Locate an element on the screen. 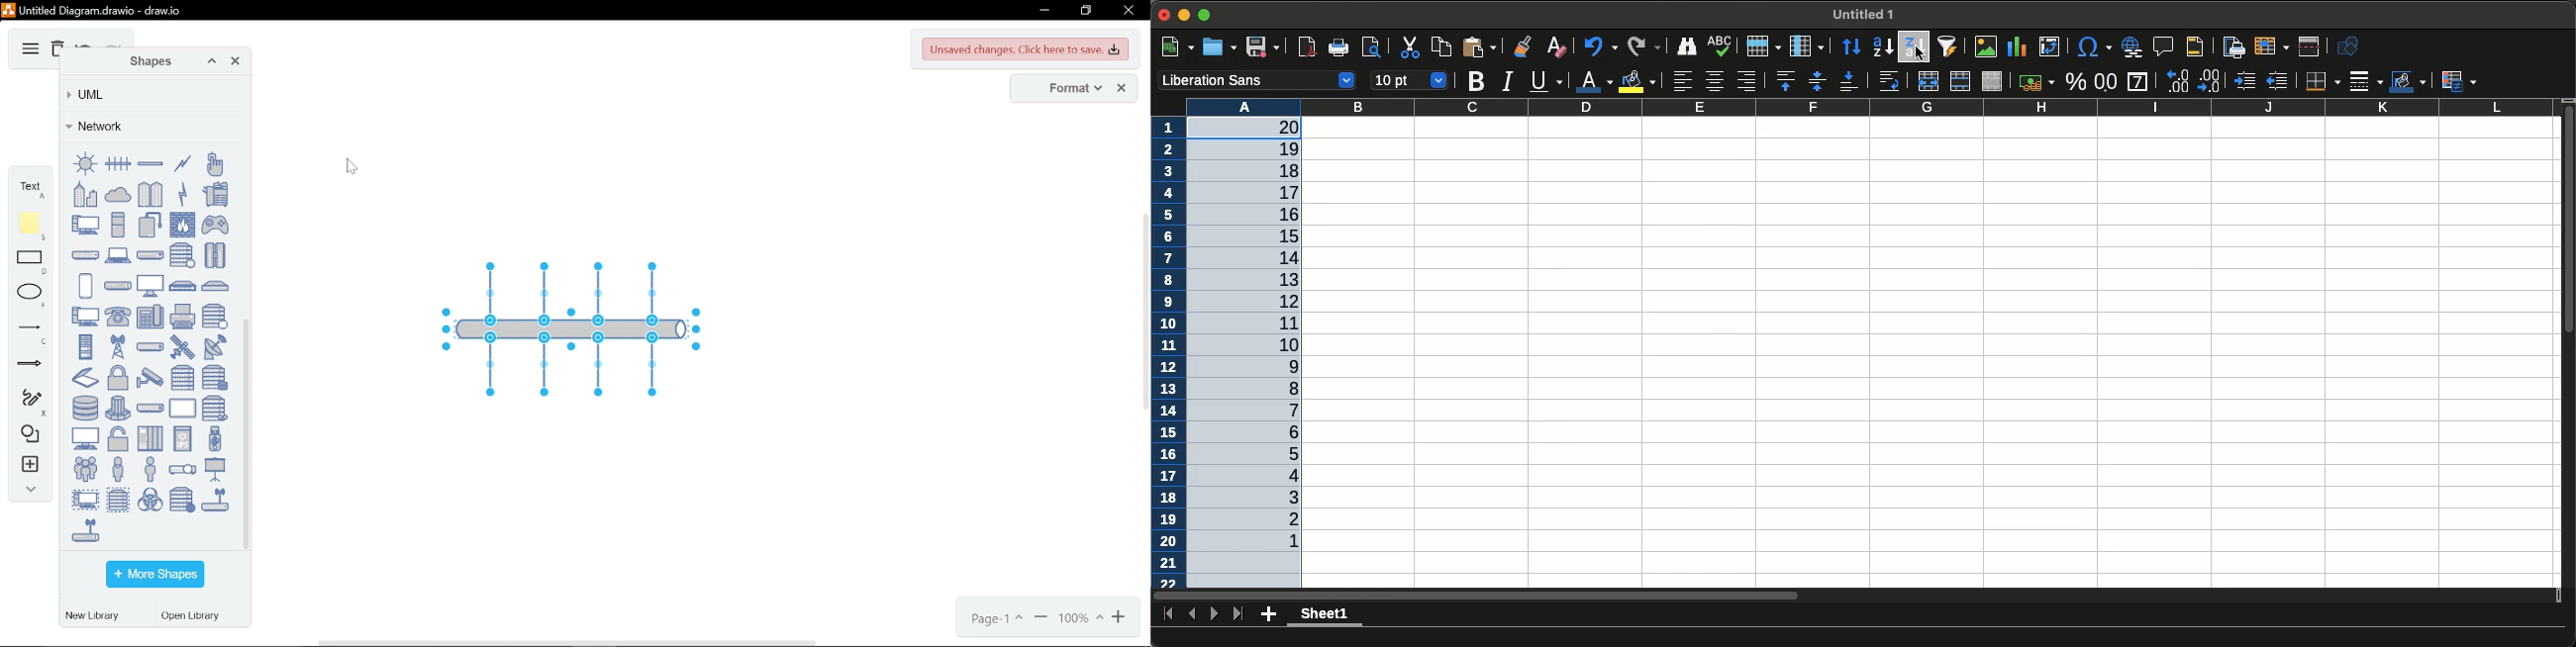 This screenshot has width=2576, height=672. secured is located at coordinates (118, 378).